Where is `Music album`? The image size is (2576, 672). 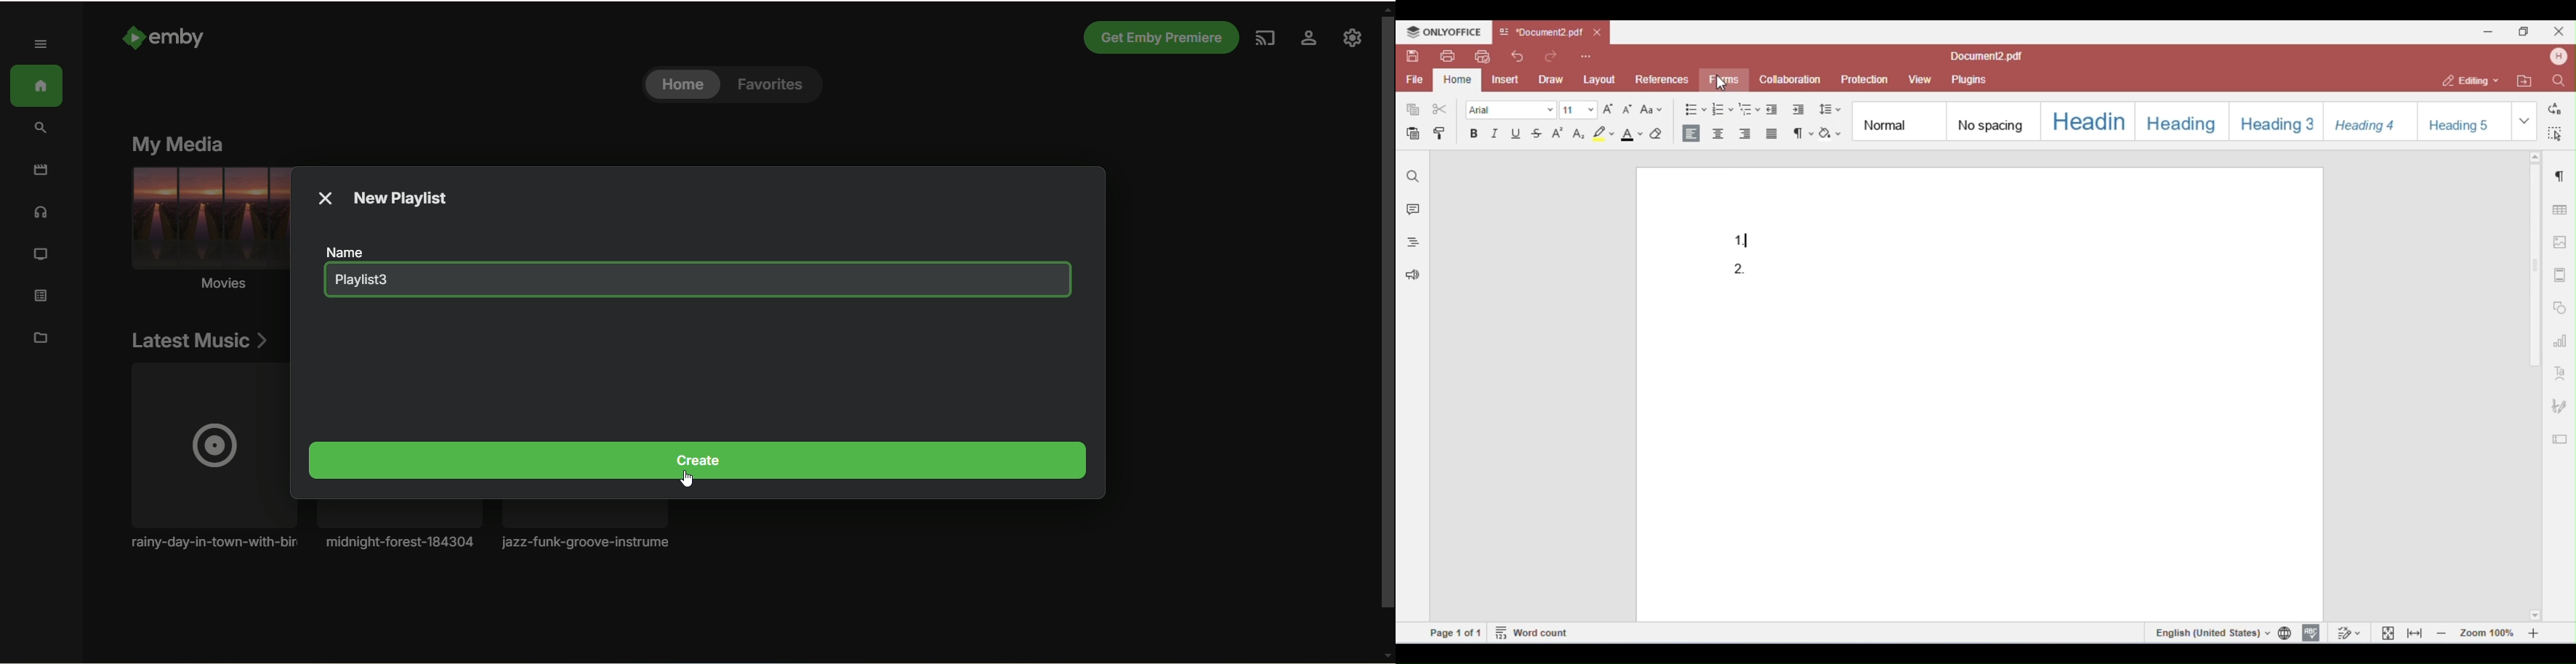
Music album is located at coordinates (206, 457).